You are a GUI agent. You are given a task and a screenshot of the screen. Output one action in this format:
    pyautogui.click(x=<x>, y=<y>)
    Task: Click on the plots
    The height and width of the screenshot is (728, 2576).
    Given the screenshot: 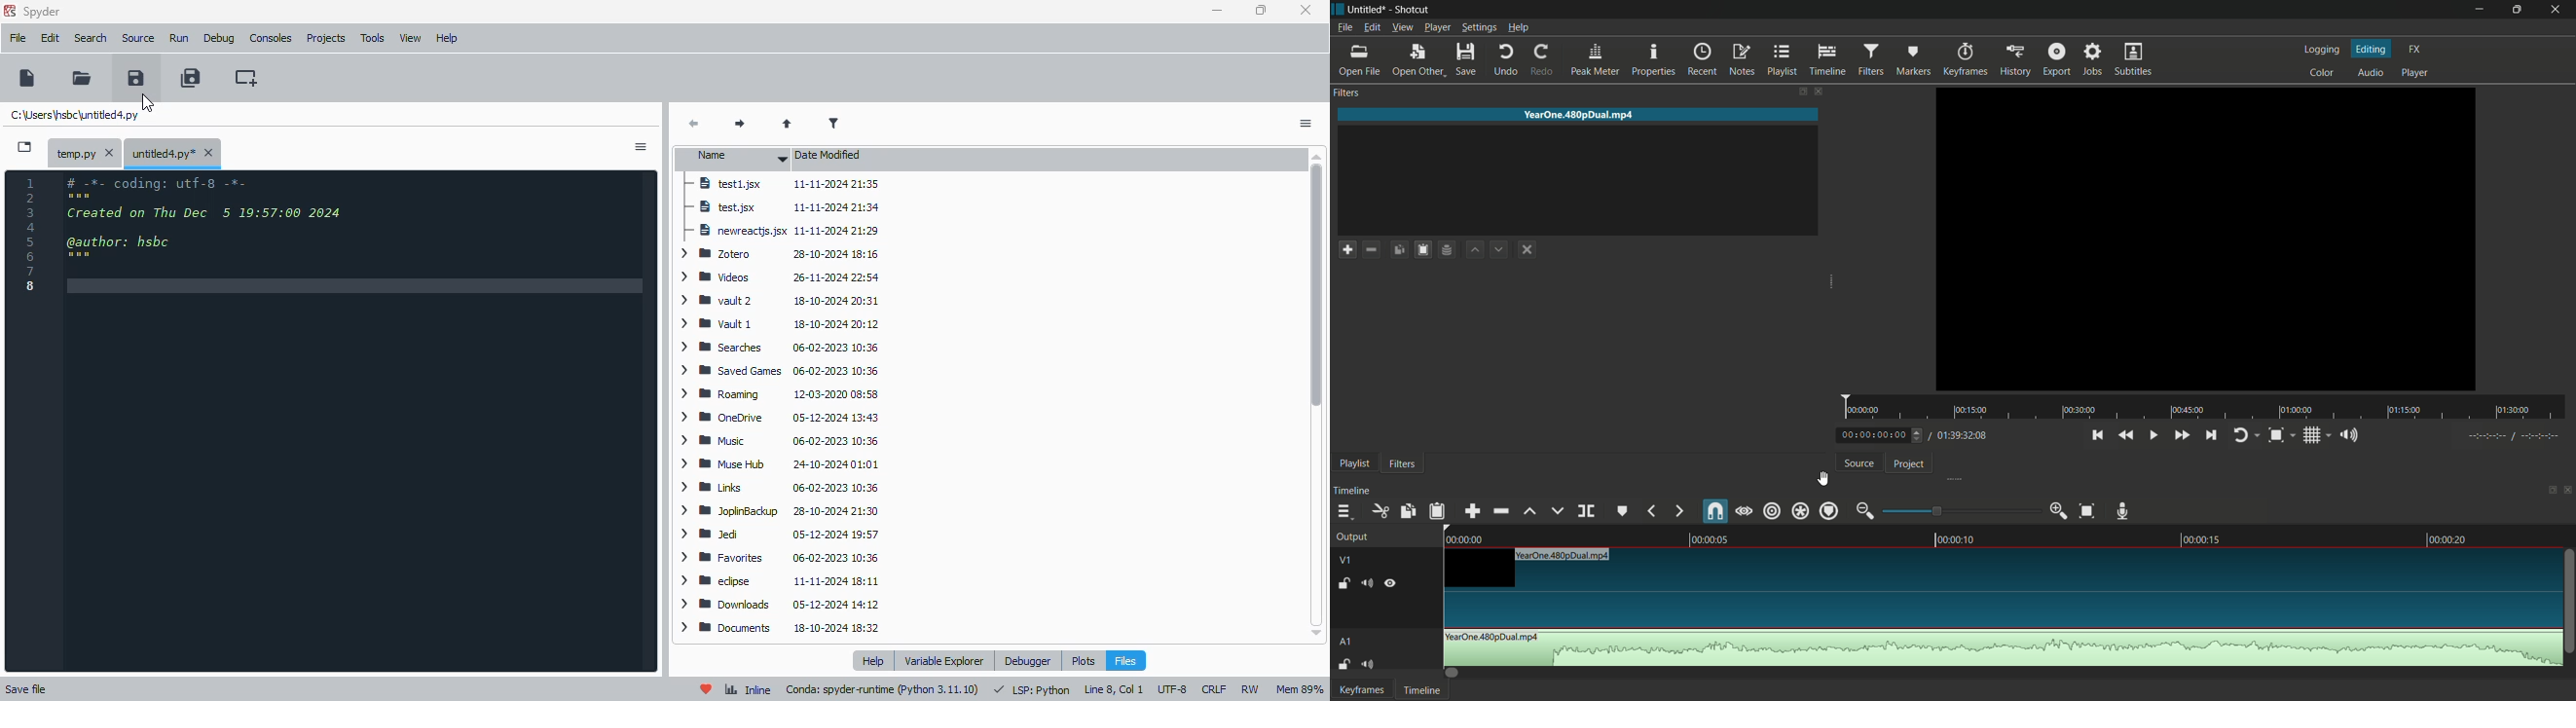 What is the action you would take?
    pyautogui.click(x=1084, y=660)
    